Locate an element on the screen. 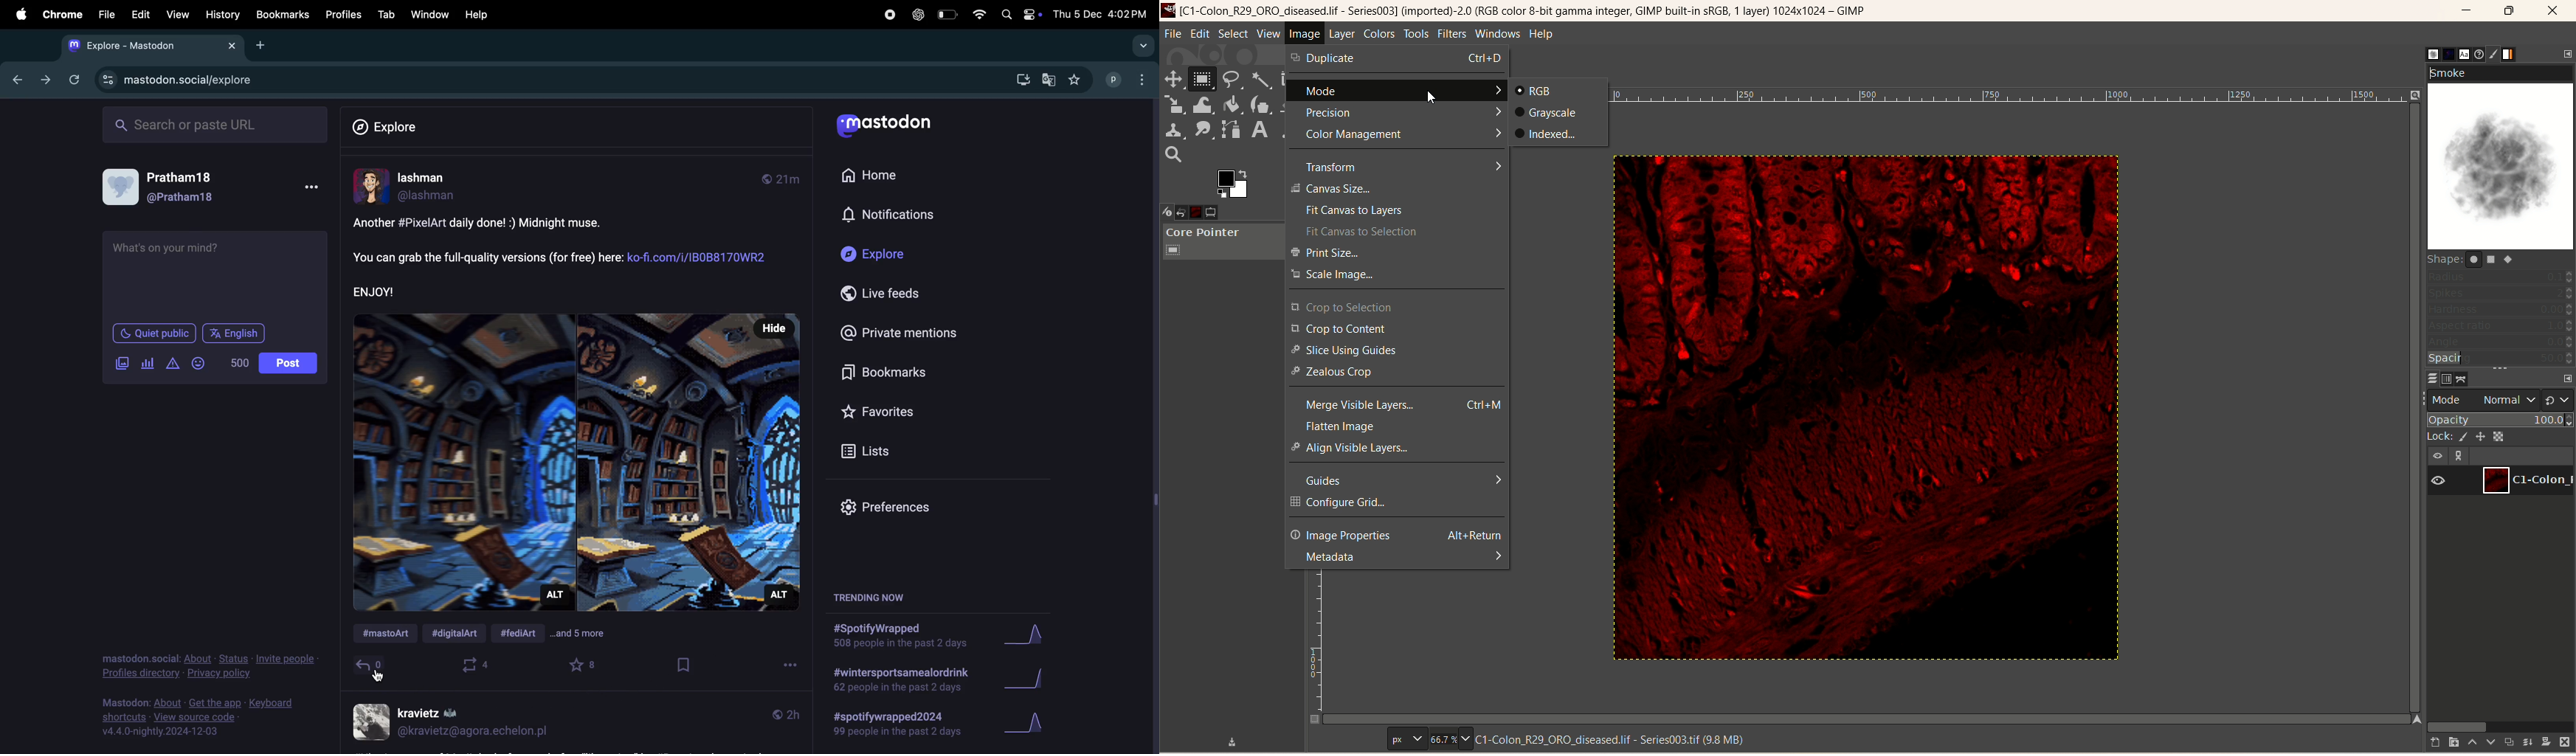 This screenshot has width=2576, height=756. save is located at coordinates (1231, 741).